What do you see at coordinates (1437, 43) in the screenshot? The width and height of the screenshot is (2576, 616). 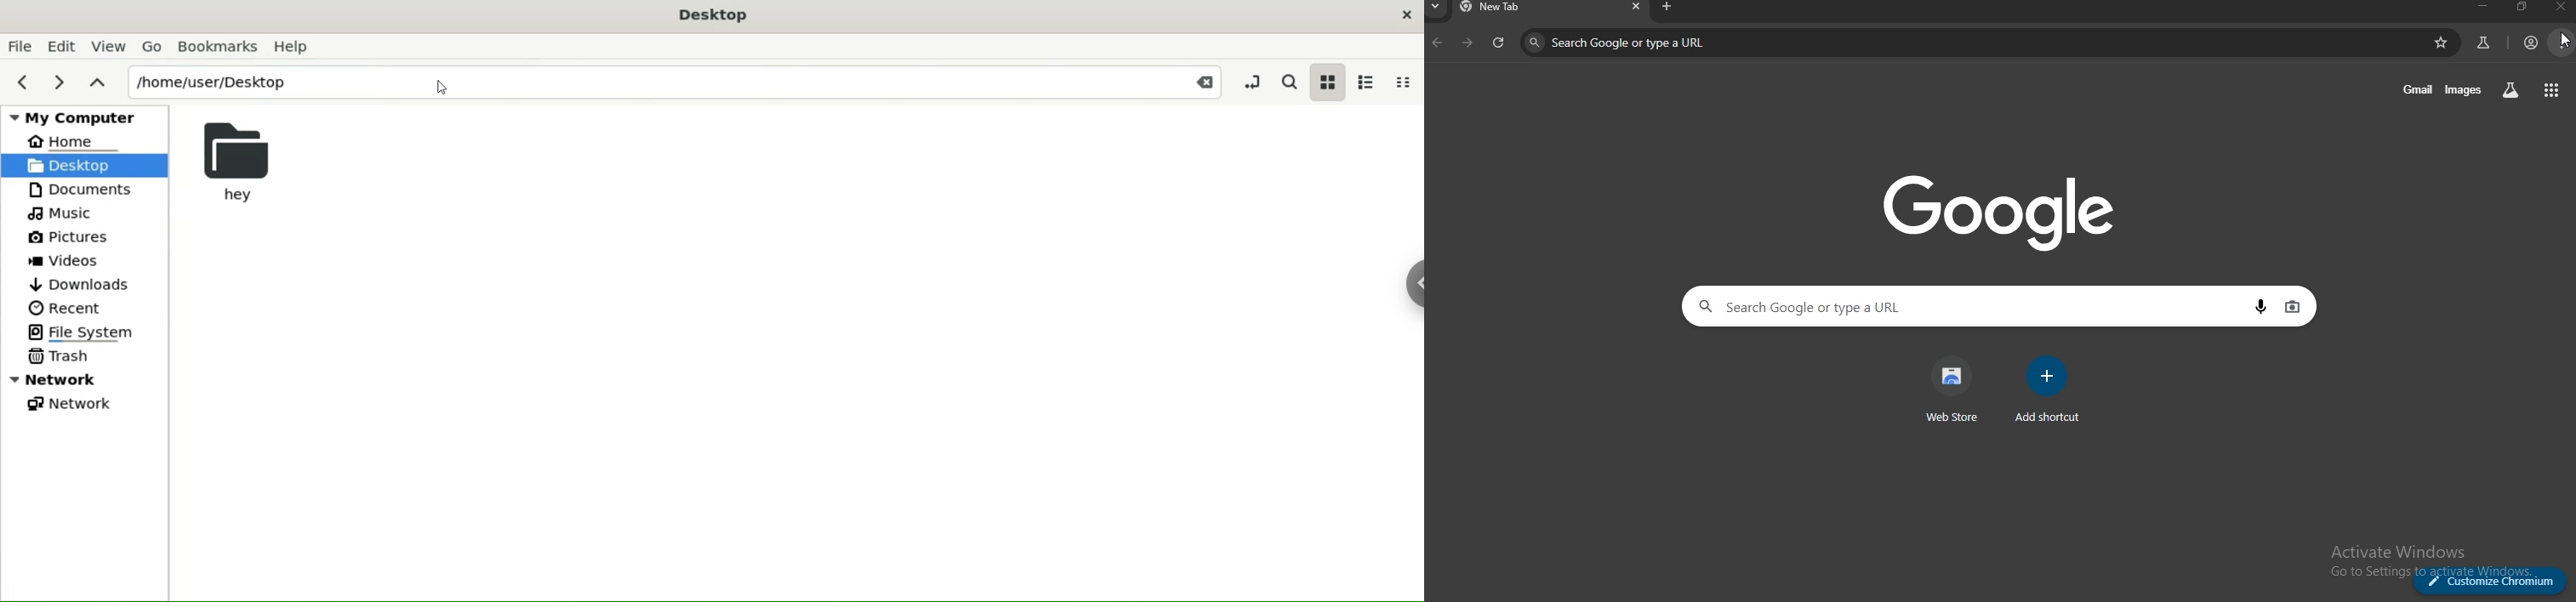 I see `backward` at bounding box center [1437, 43].